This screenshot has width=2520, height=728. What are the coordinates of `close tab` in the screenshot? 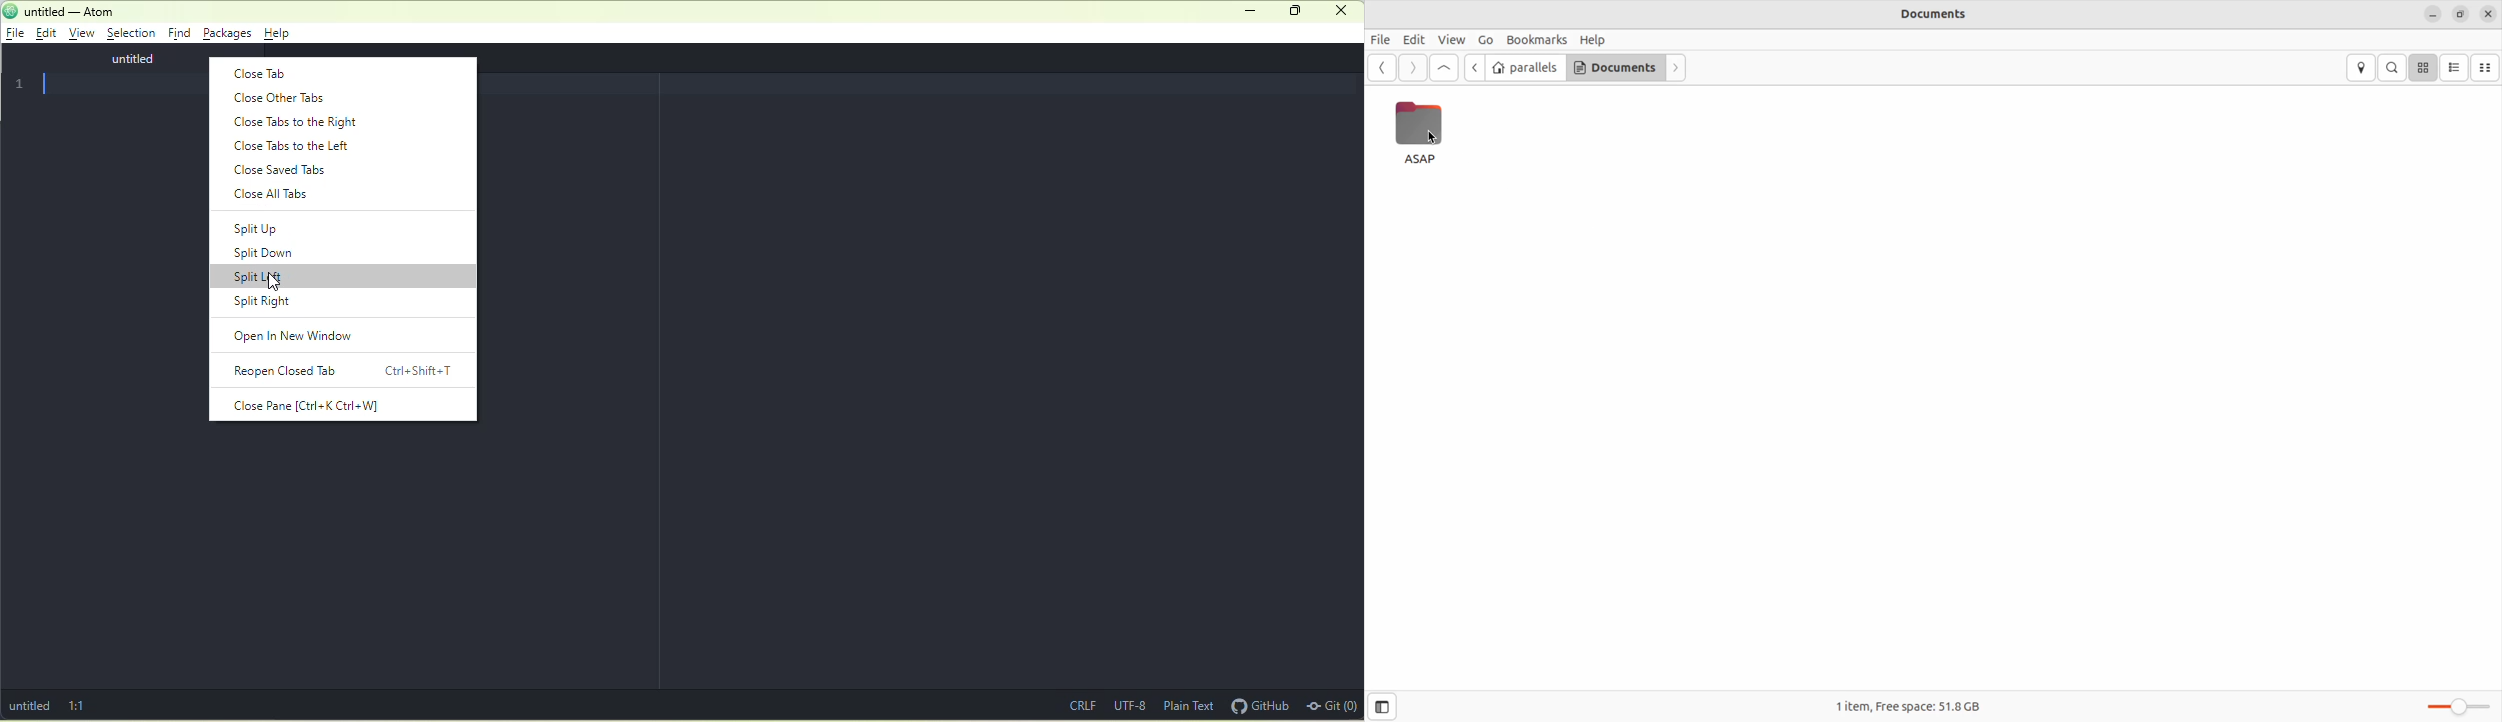 It's located at (266, 73).